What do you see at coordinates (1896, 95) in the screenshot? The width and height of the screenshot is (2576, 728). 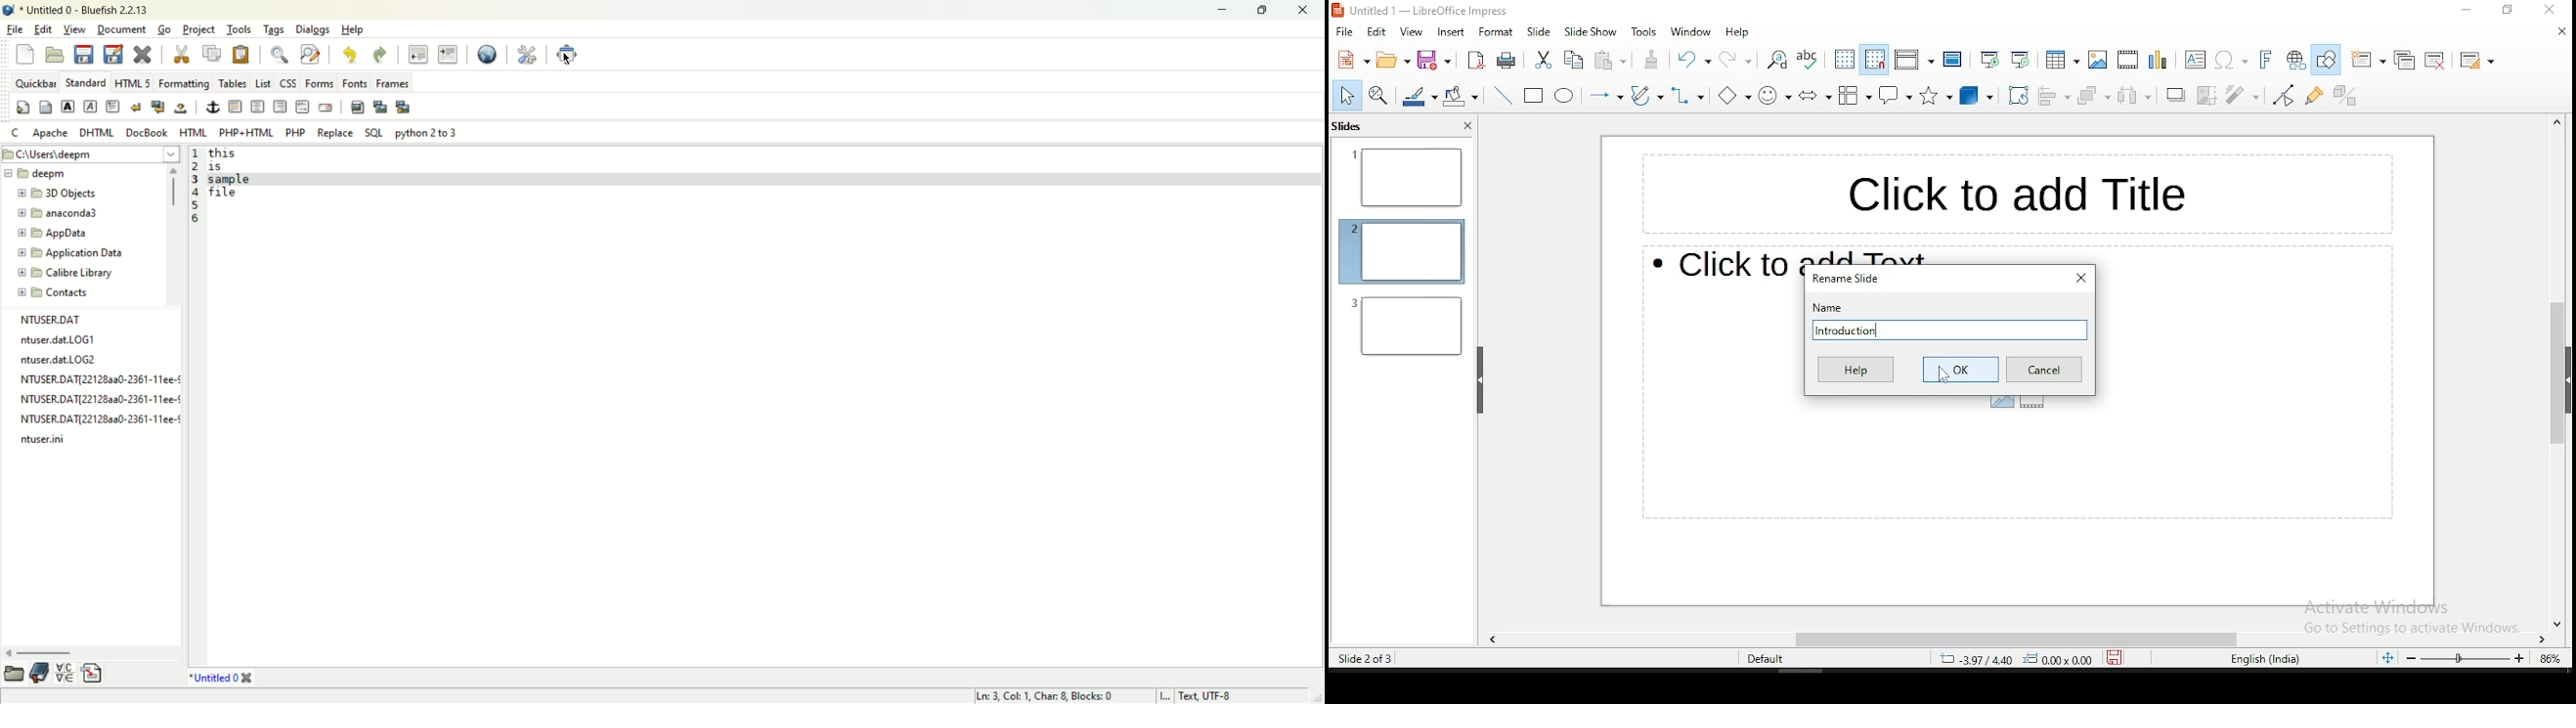 I see `callout shape` at bounding box center [1896, 95].